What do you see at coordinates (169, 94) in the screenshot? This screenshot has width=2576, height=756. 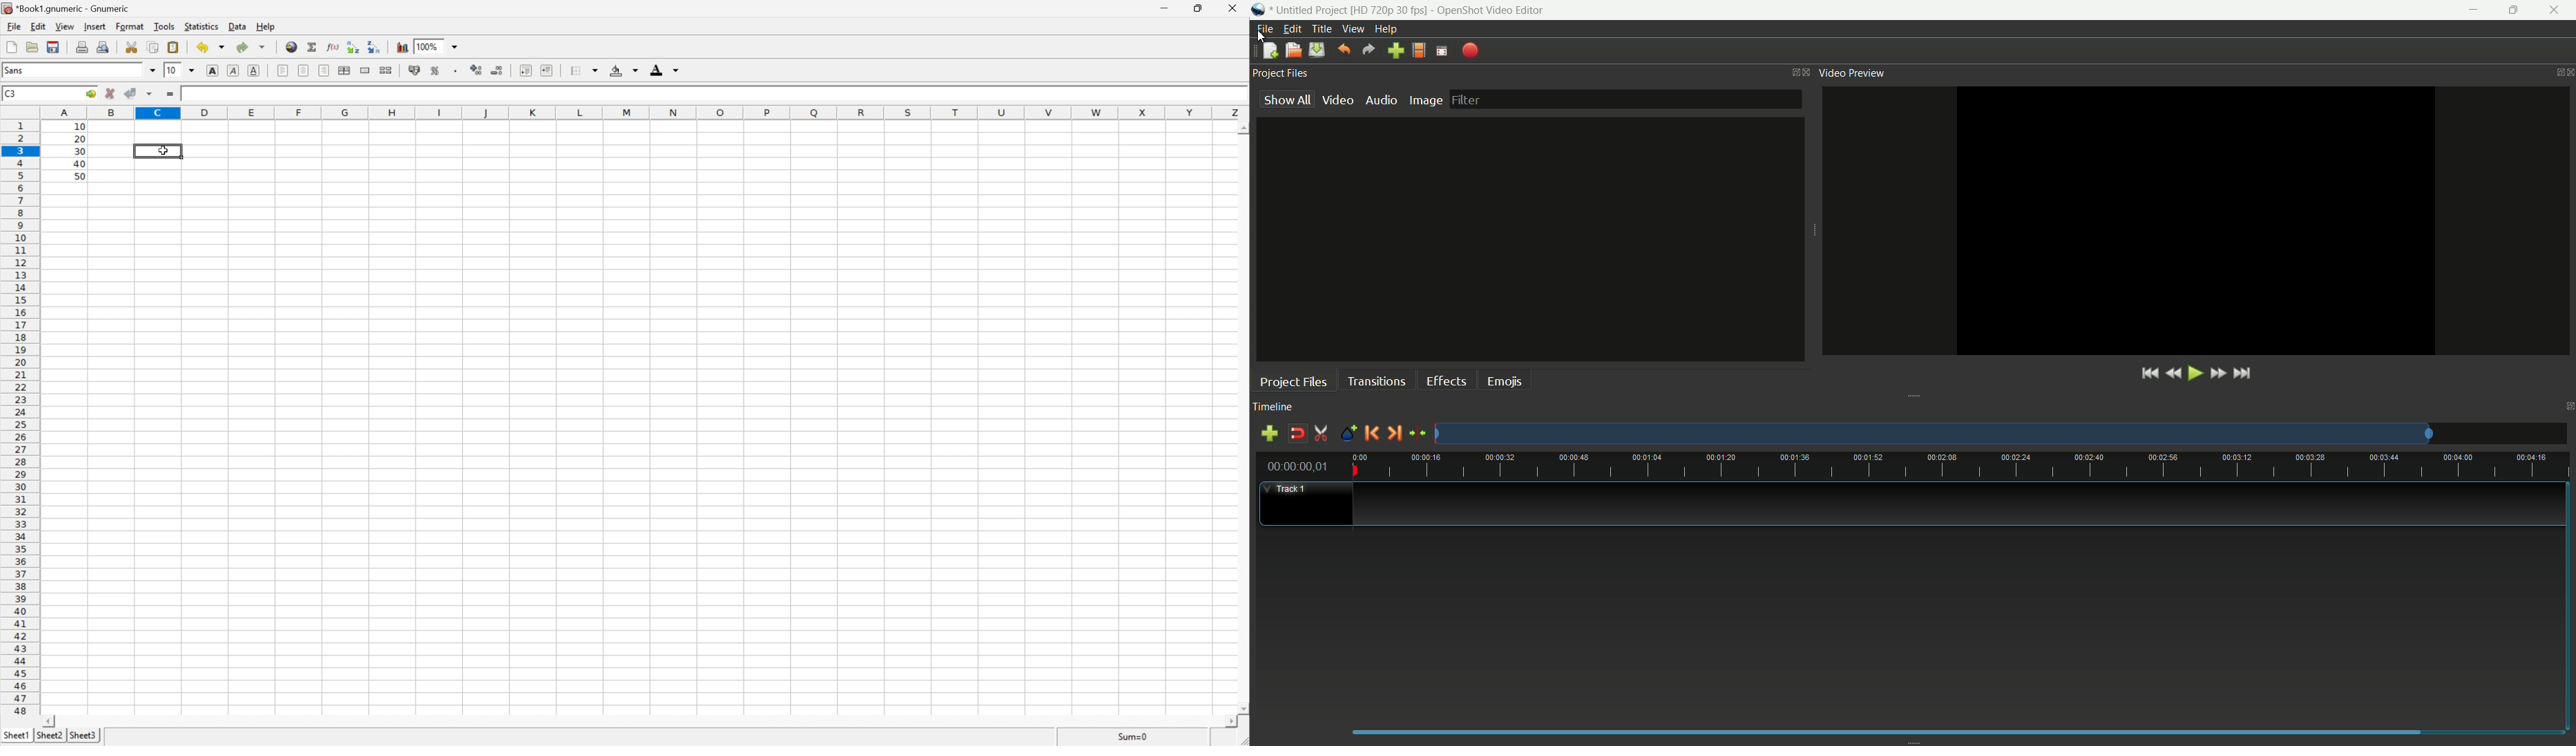 I see `Enter formula` at bounding box center [169, 94].